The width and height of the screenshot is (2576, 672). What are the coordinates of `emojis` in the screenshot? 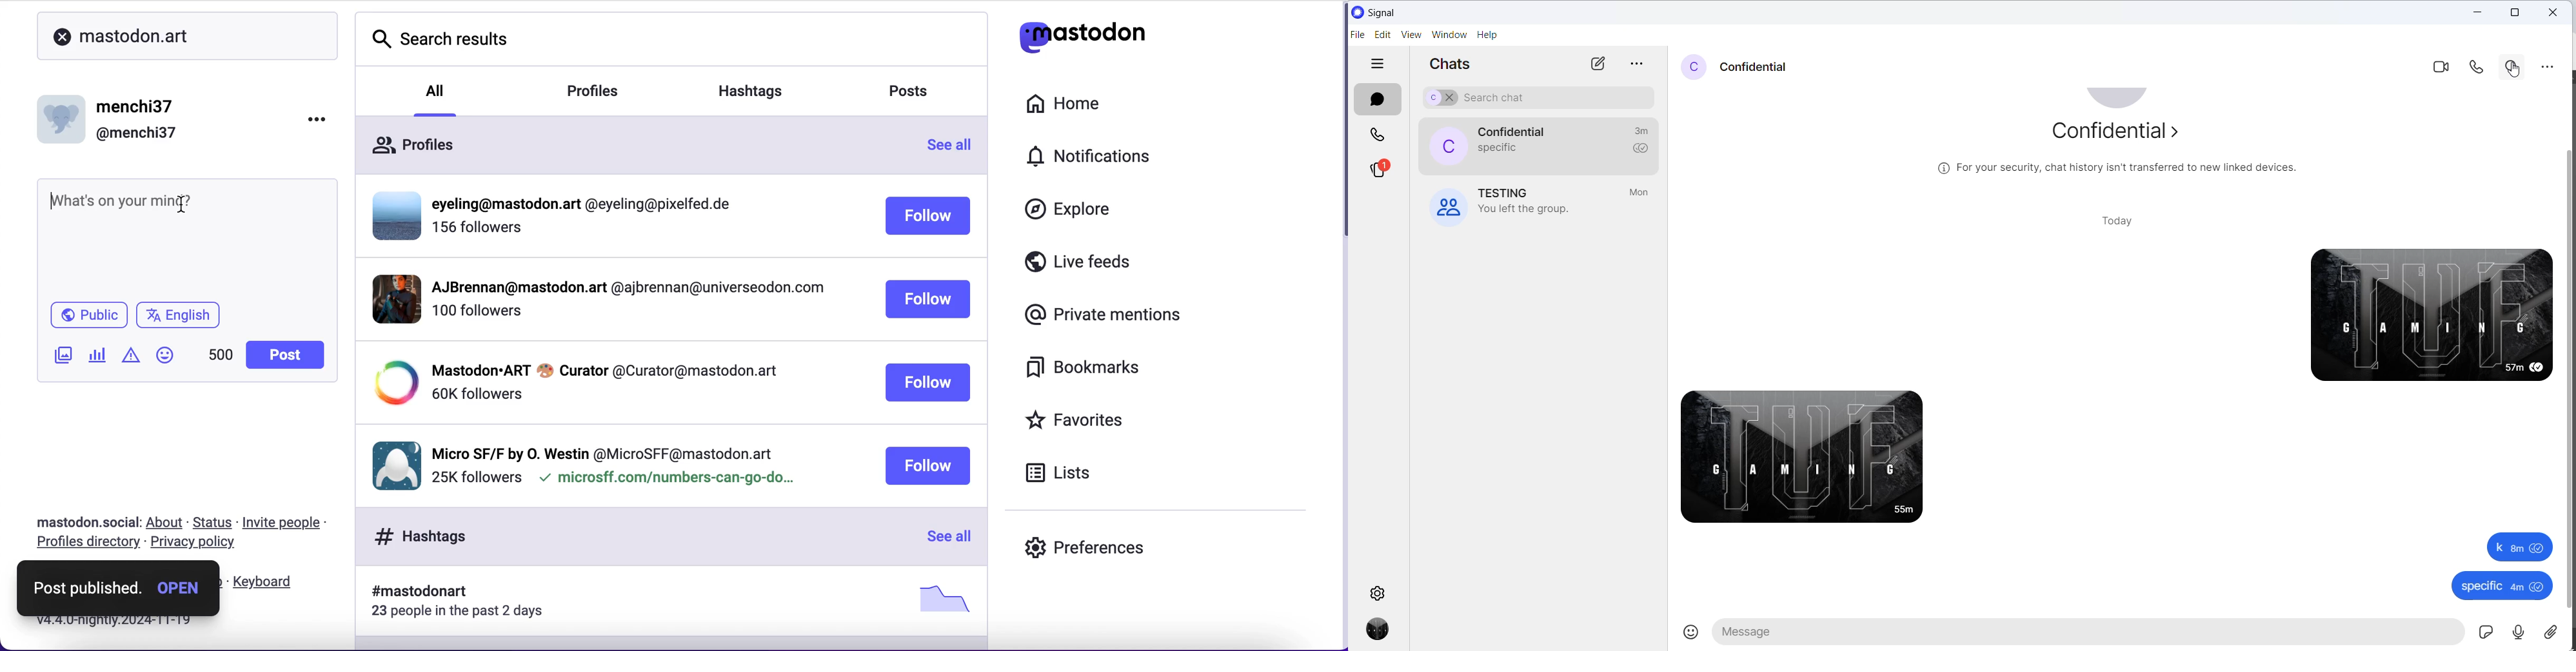 It's located at (1692, 634).